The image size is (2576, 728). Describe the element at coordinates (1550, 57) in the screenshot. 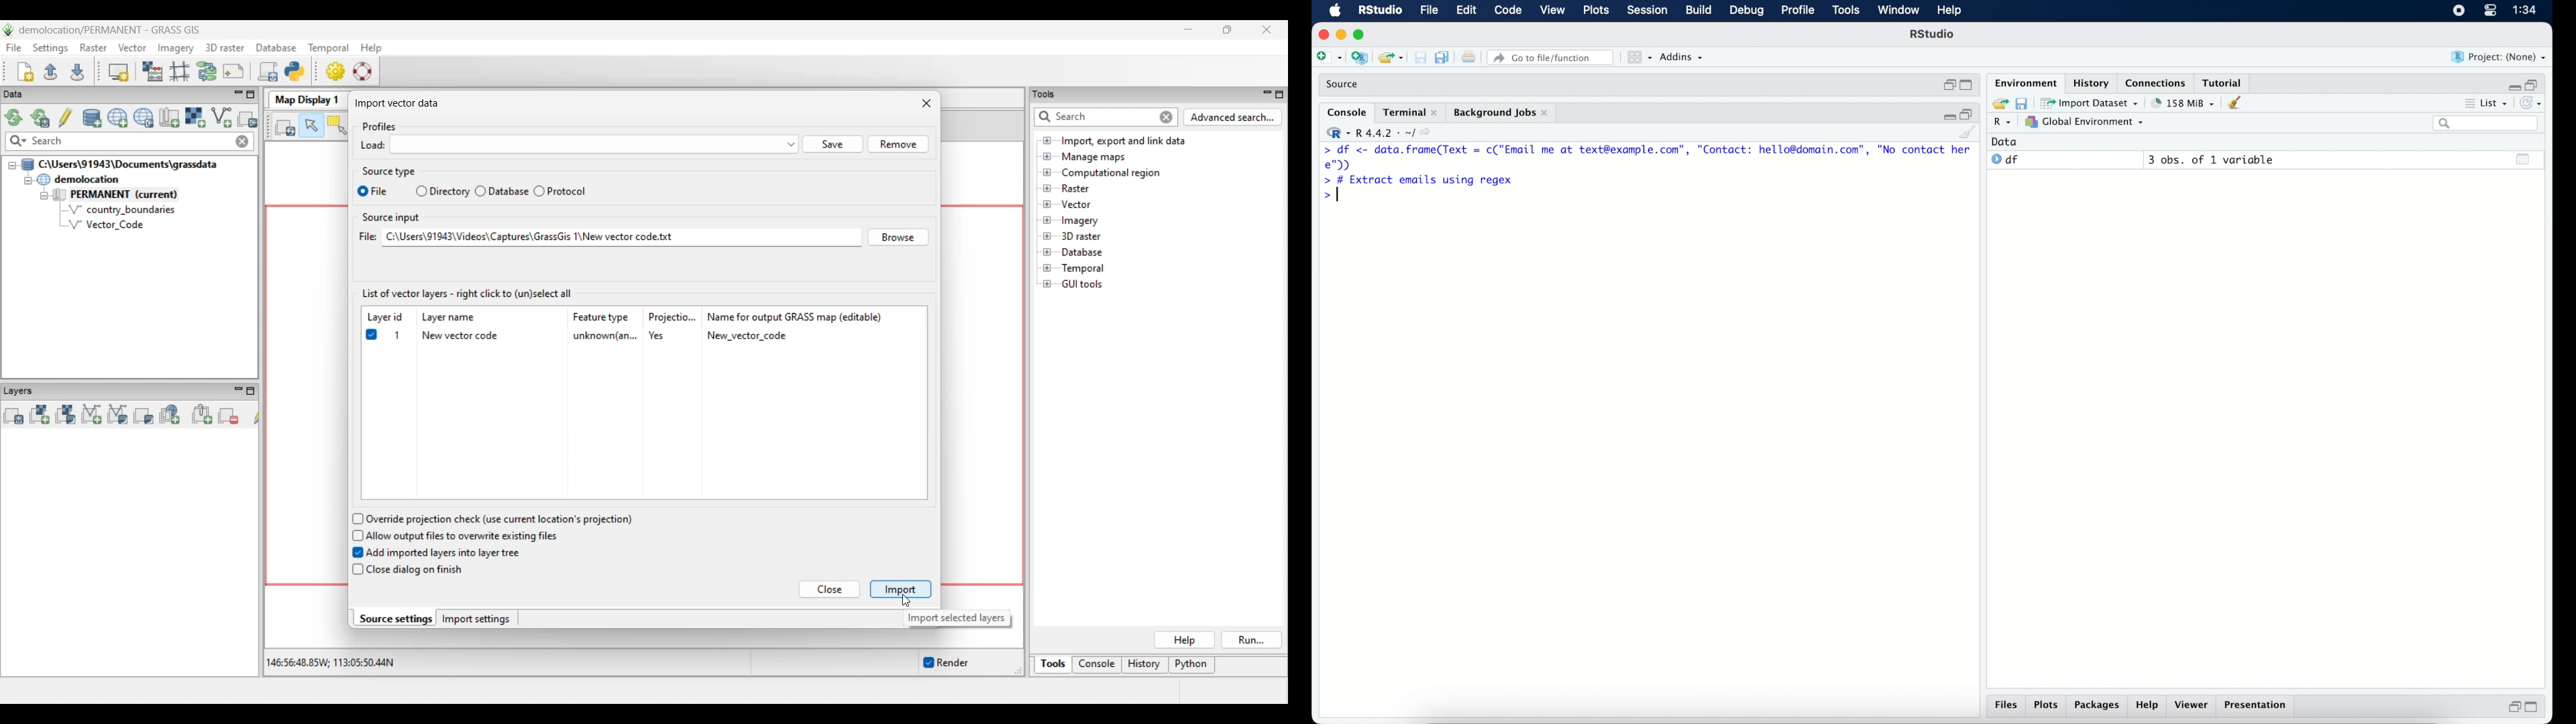

I see `Go to file/function` at that location.